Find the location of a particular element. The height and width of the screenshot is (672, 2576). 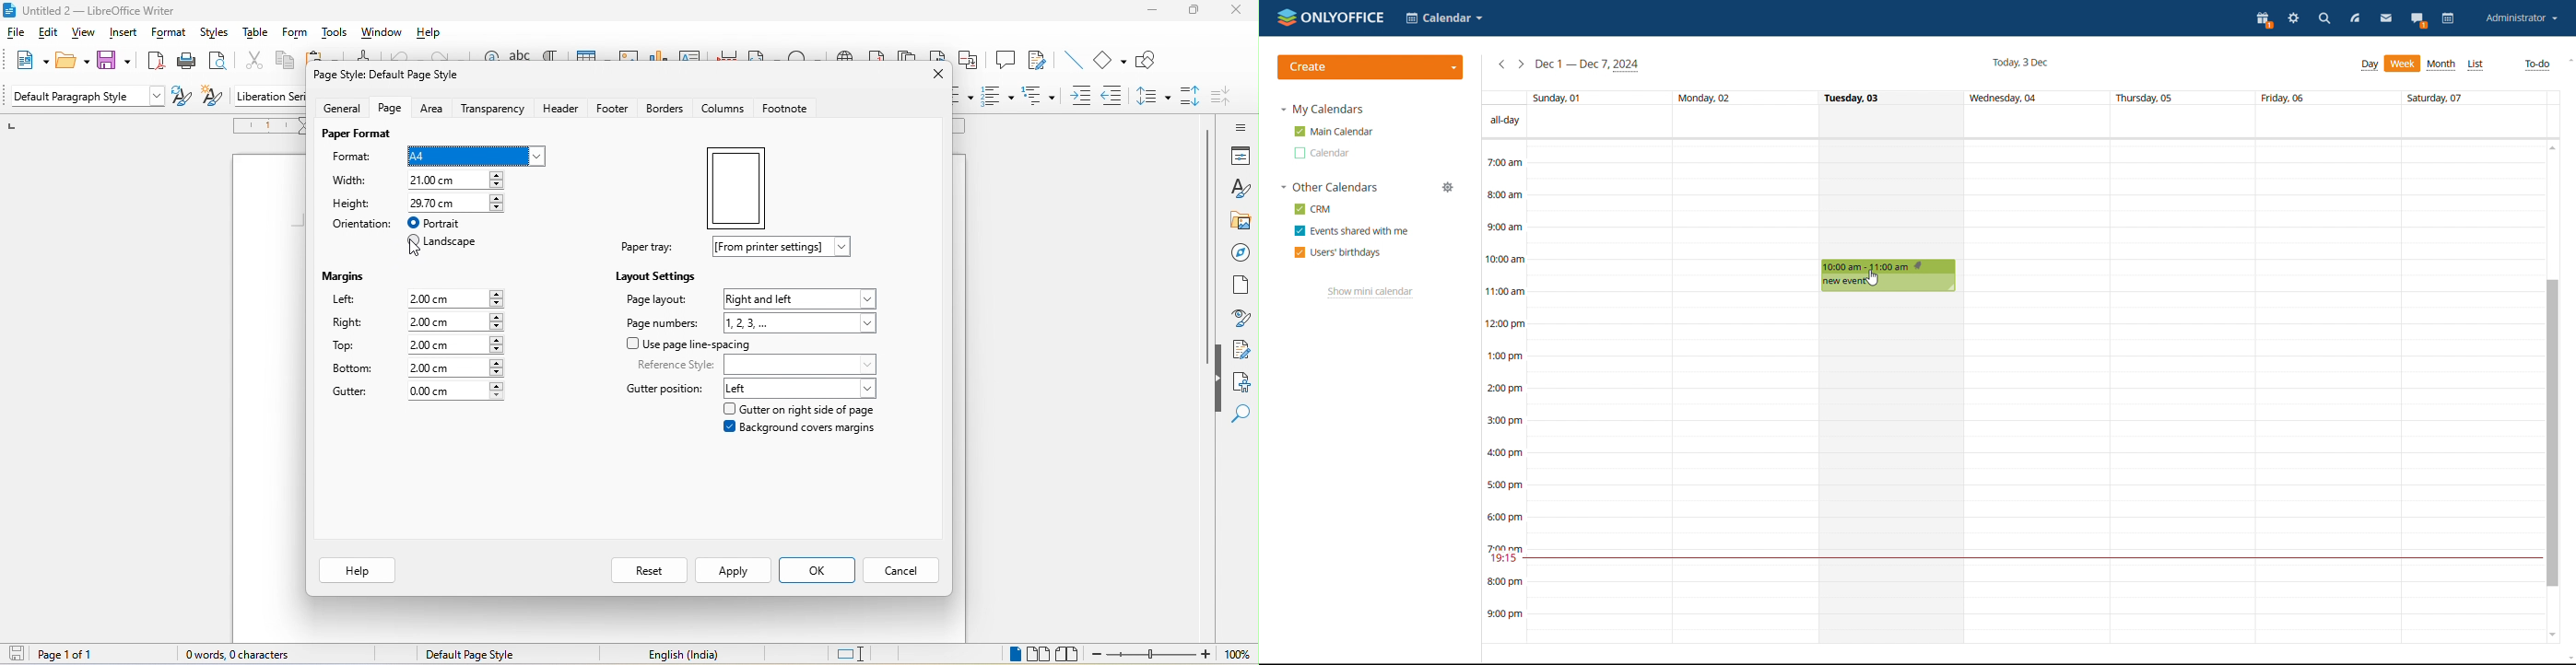

gutter on right side of page is located at coordinates (815, 409).